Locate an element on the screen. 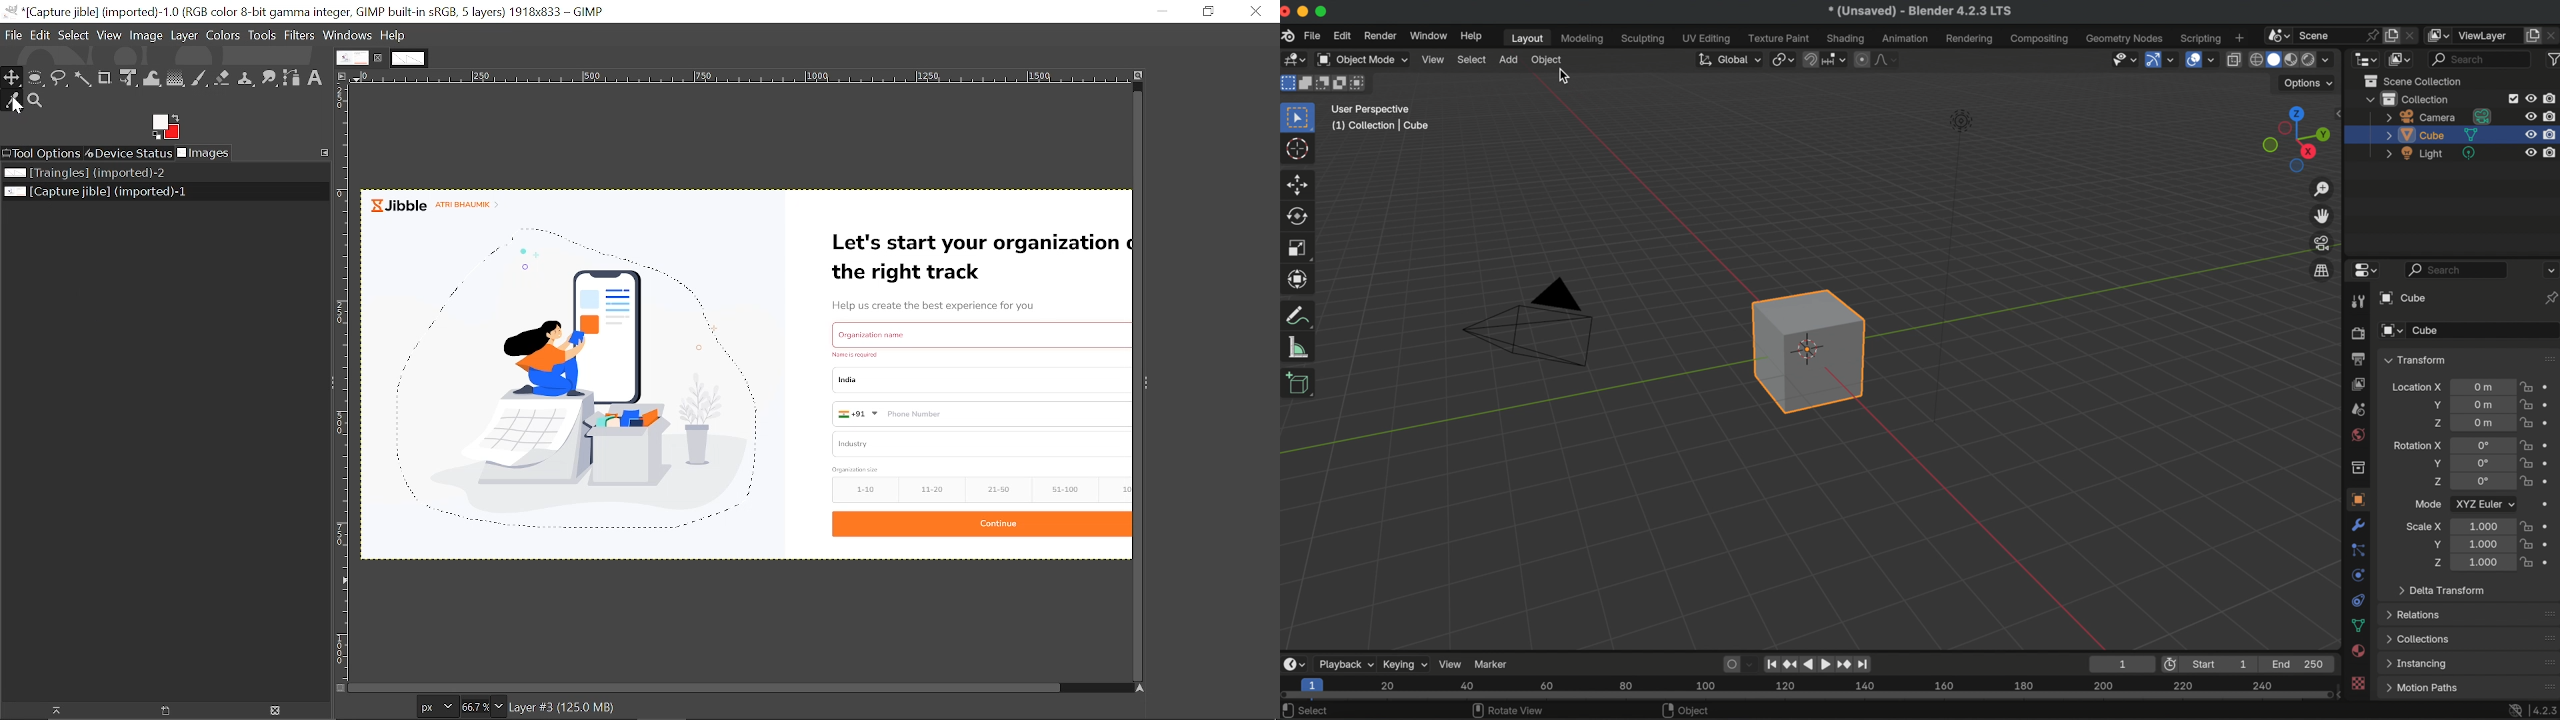 Image resolution: width=2576 pixels, height=728 pixels. scale Z is located at coordinates (2435, 562).